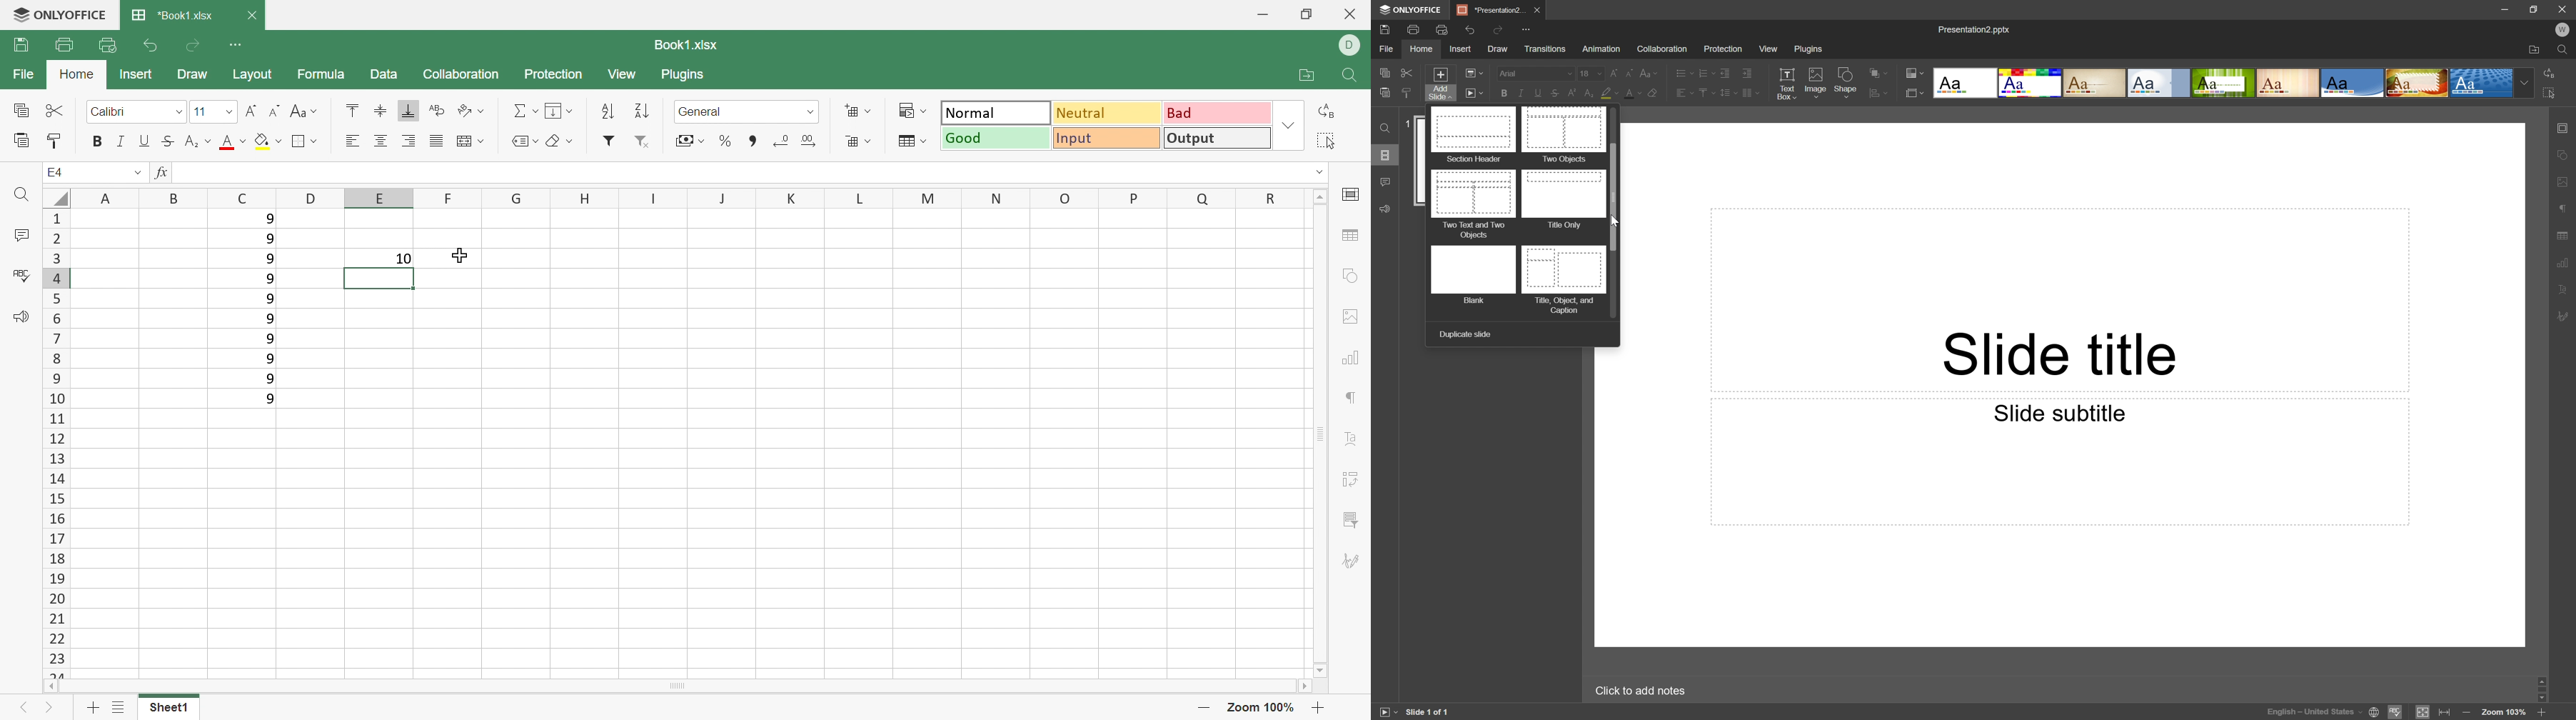 This screenshot has height=728, width=2576. What do you see at coordinates (55, 443) in the screenshot?
I see `Row numbers` at bounding box center [55, 443].